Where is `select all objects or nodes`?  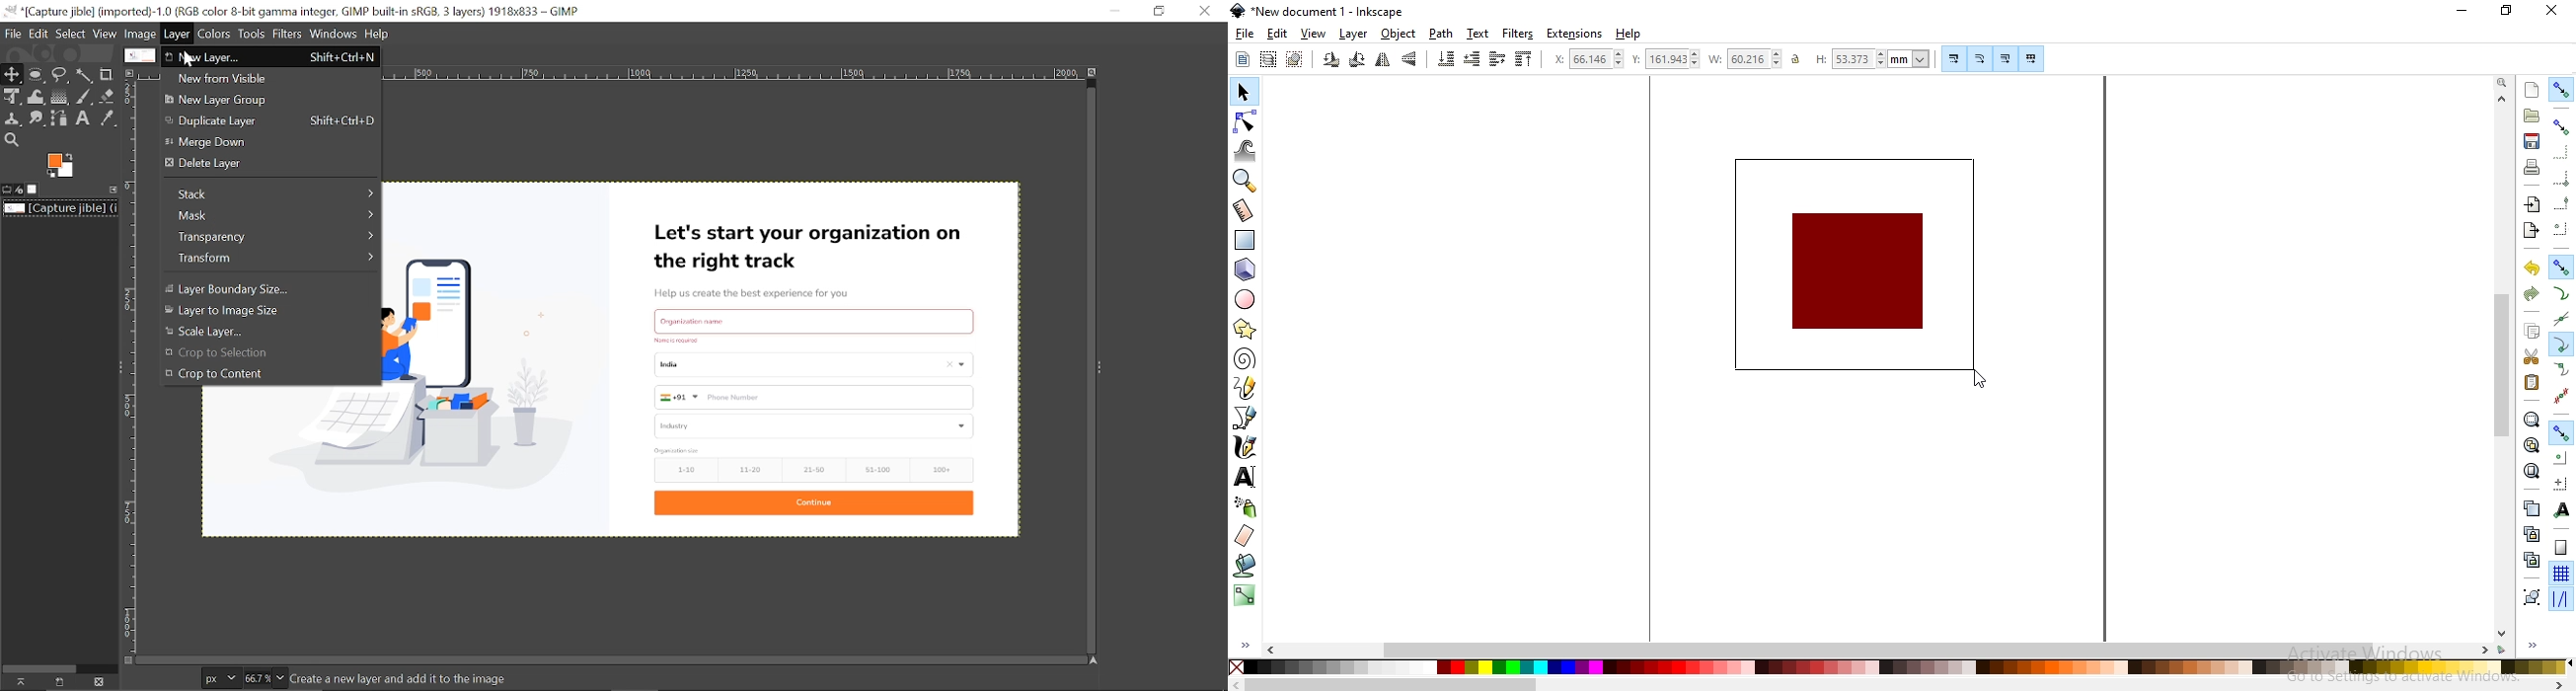 select all objects or nodes is located at coordinates (1242, 59).